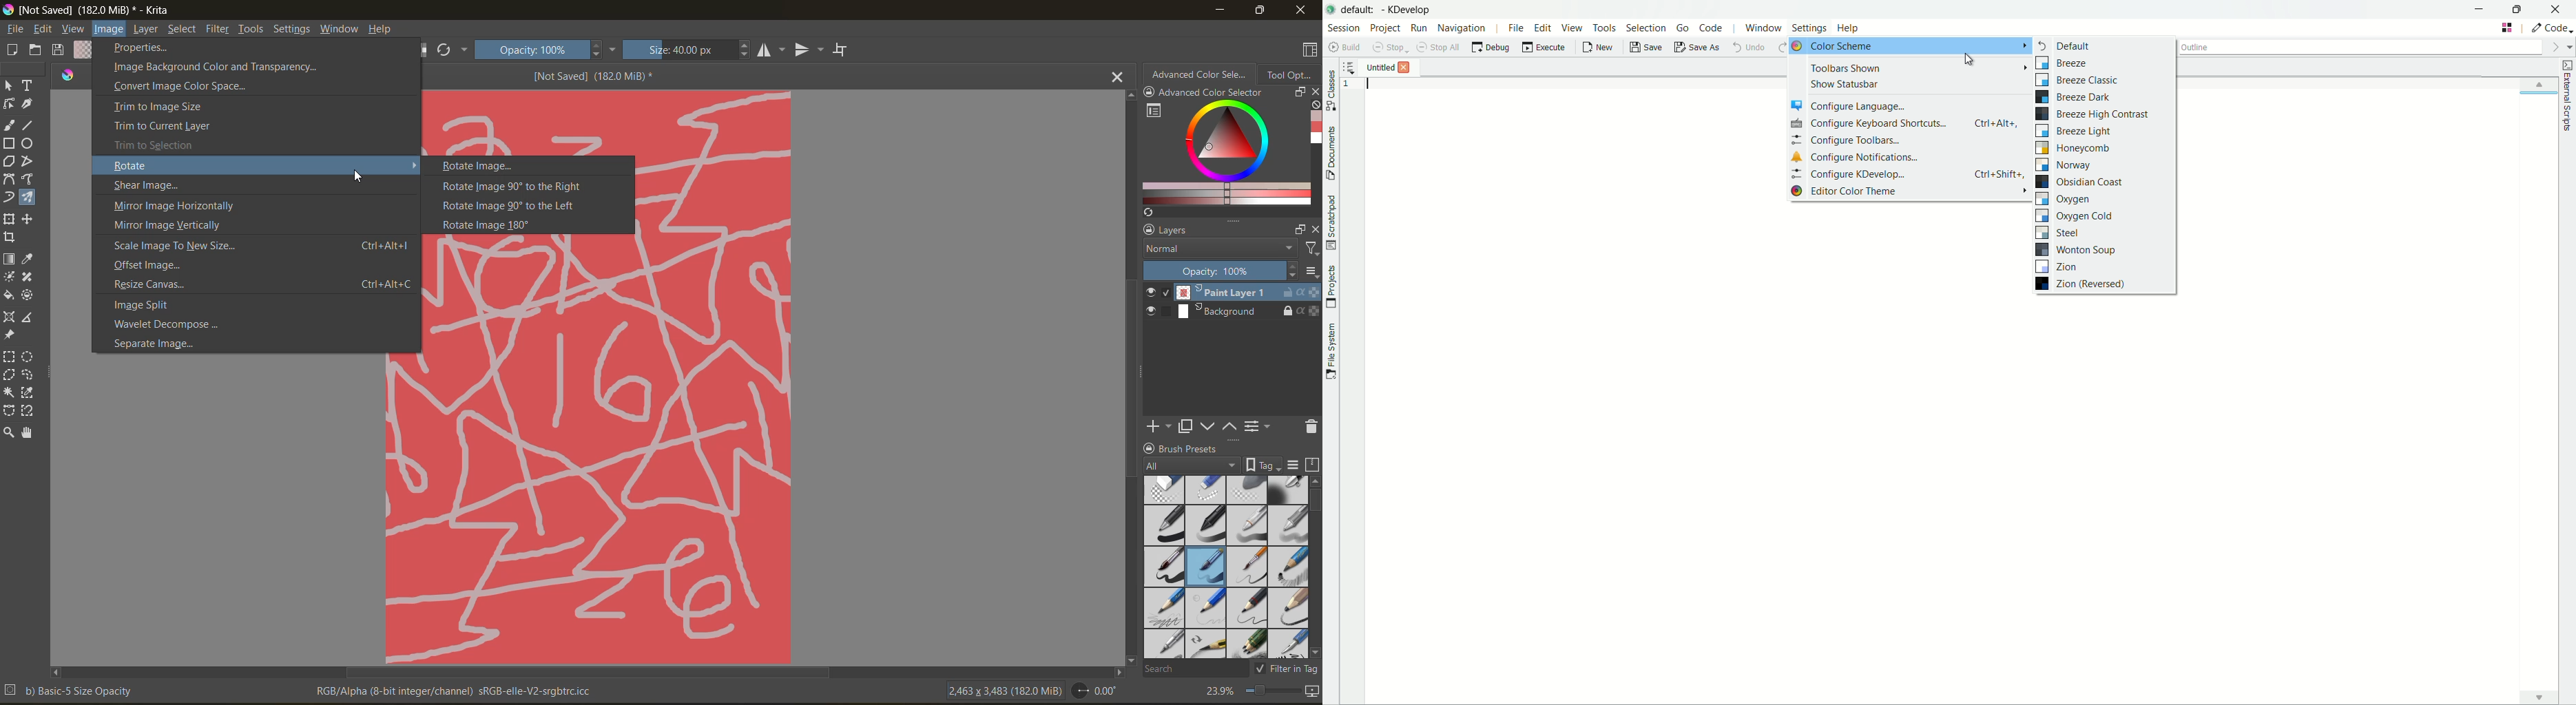 The image size is (2576, 728). What do you see at coordinates (17, 30) in the screenshot?
I see `file` at bounding box center [17, 30].